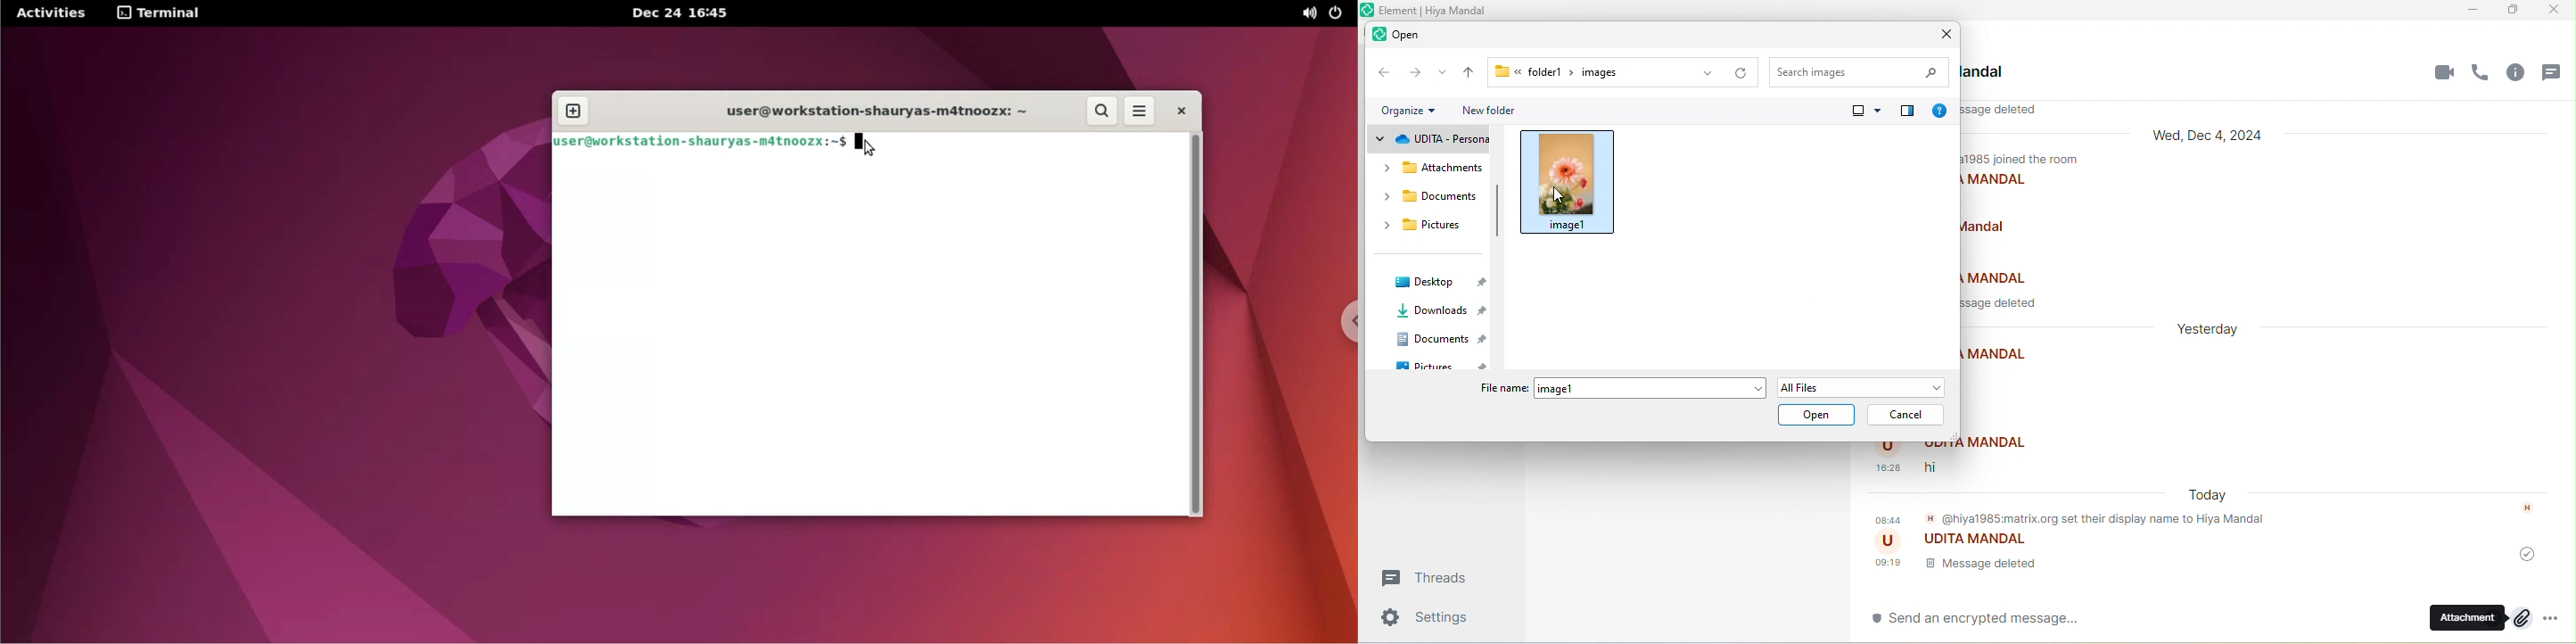  Describe the element at coordinates (2443, 71) in the screenshot. I see `video call` at that location.